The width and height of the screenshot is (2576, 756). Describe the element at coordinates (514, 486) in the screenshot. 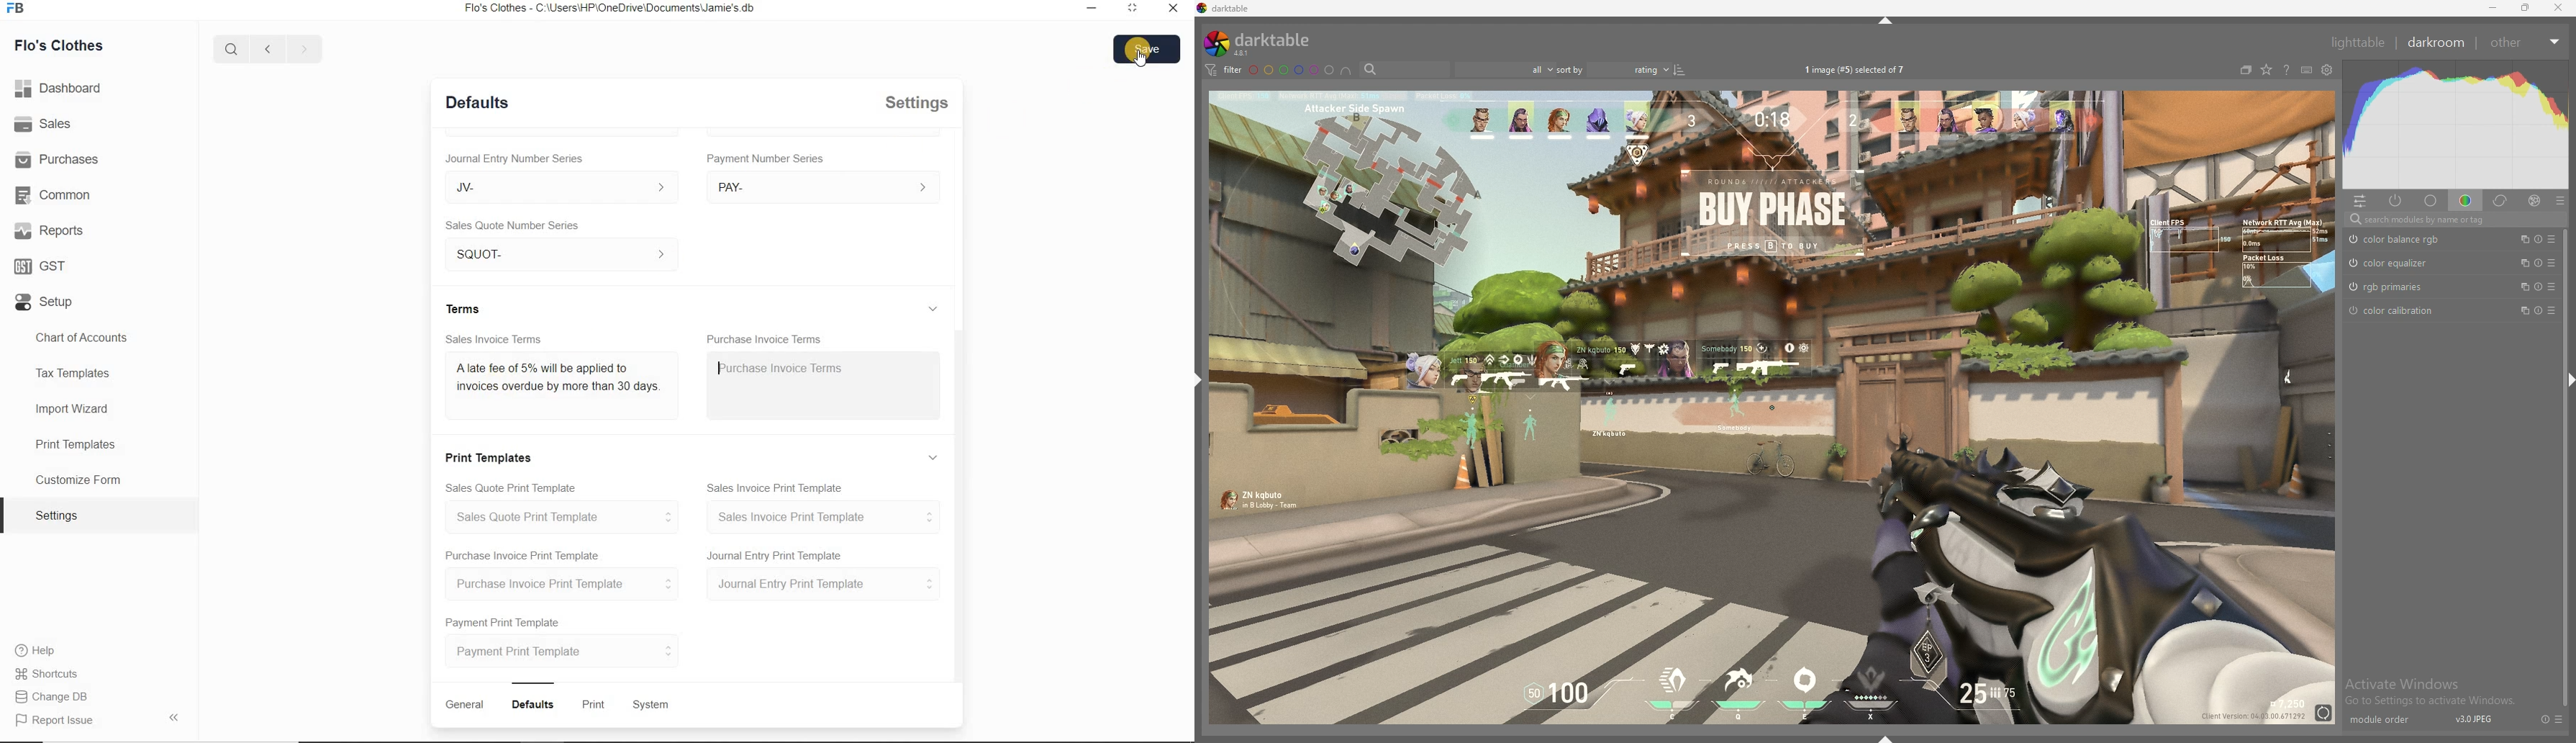

I see `Sales Quote Print Template` at that location.